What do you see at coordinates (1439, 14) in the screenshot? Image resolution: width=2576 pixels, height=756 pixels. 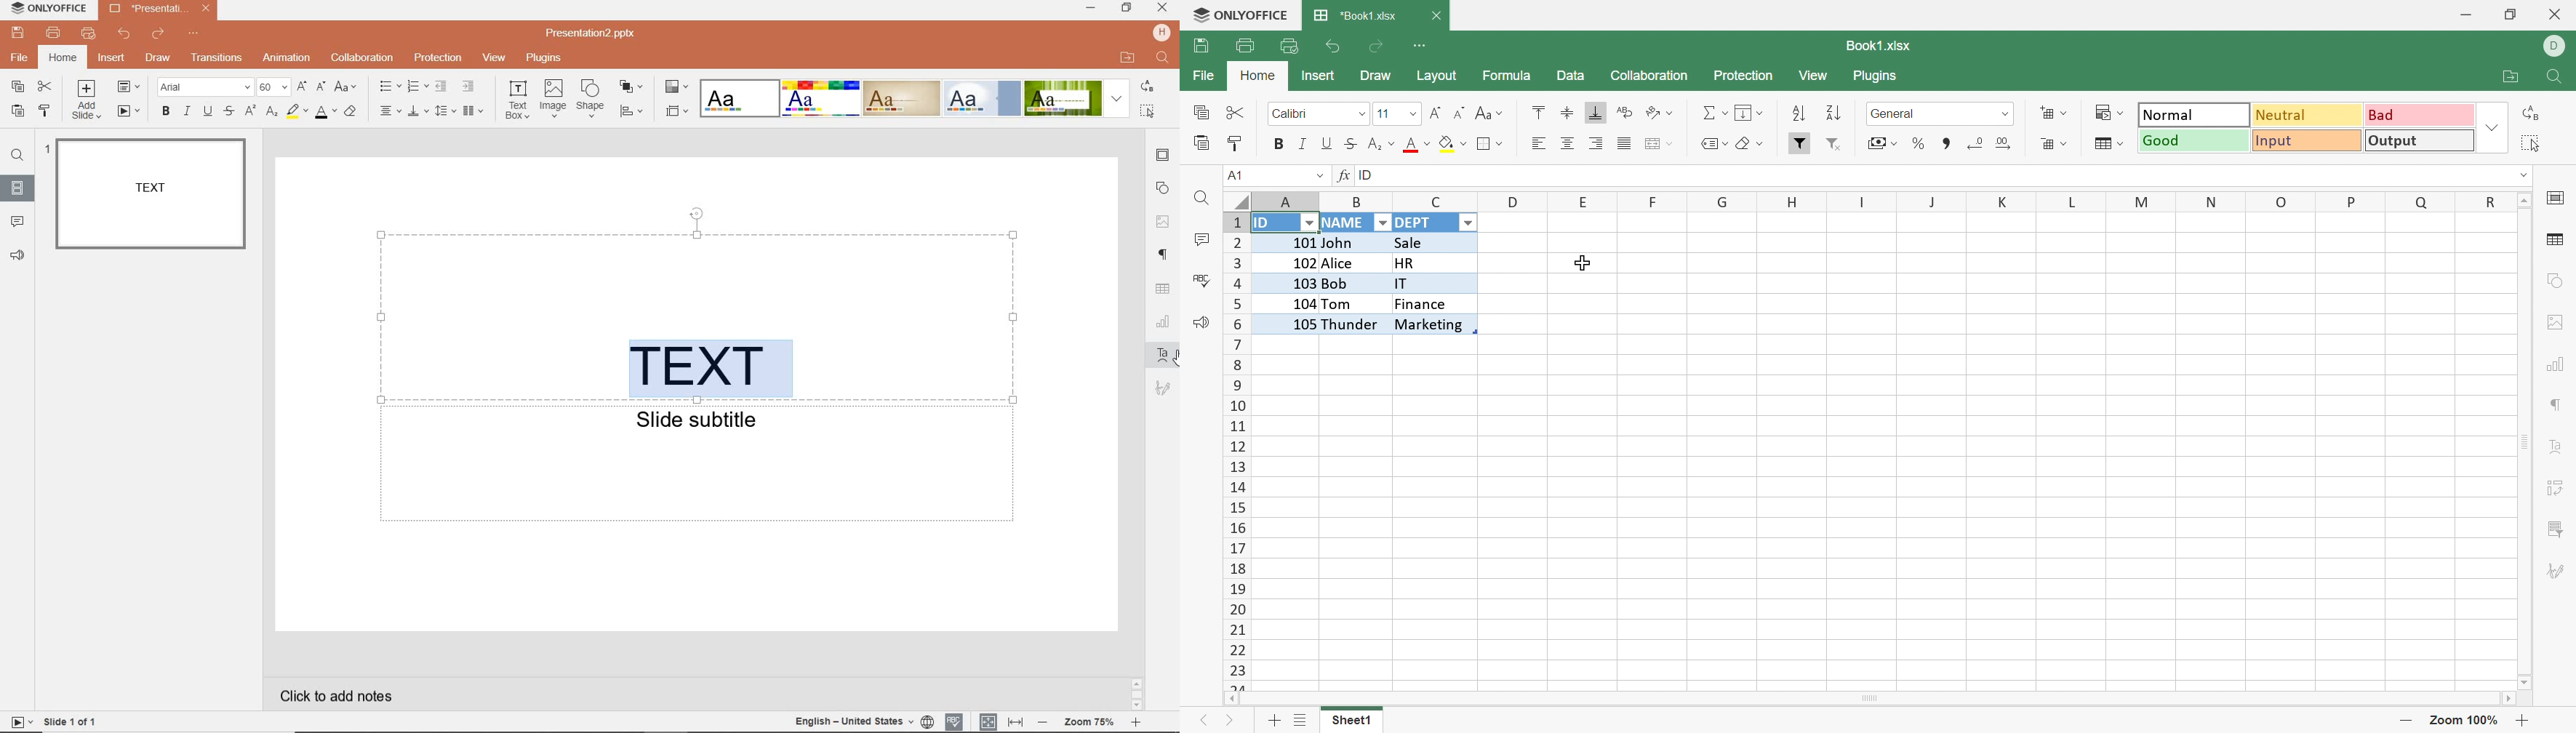 I see `Close` at bounding box center [1439, 14].